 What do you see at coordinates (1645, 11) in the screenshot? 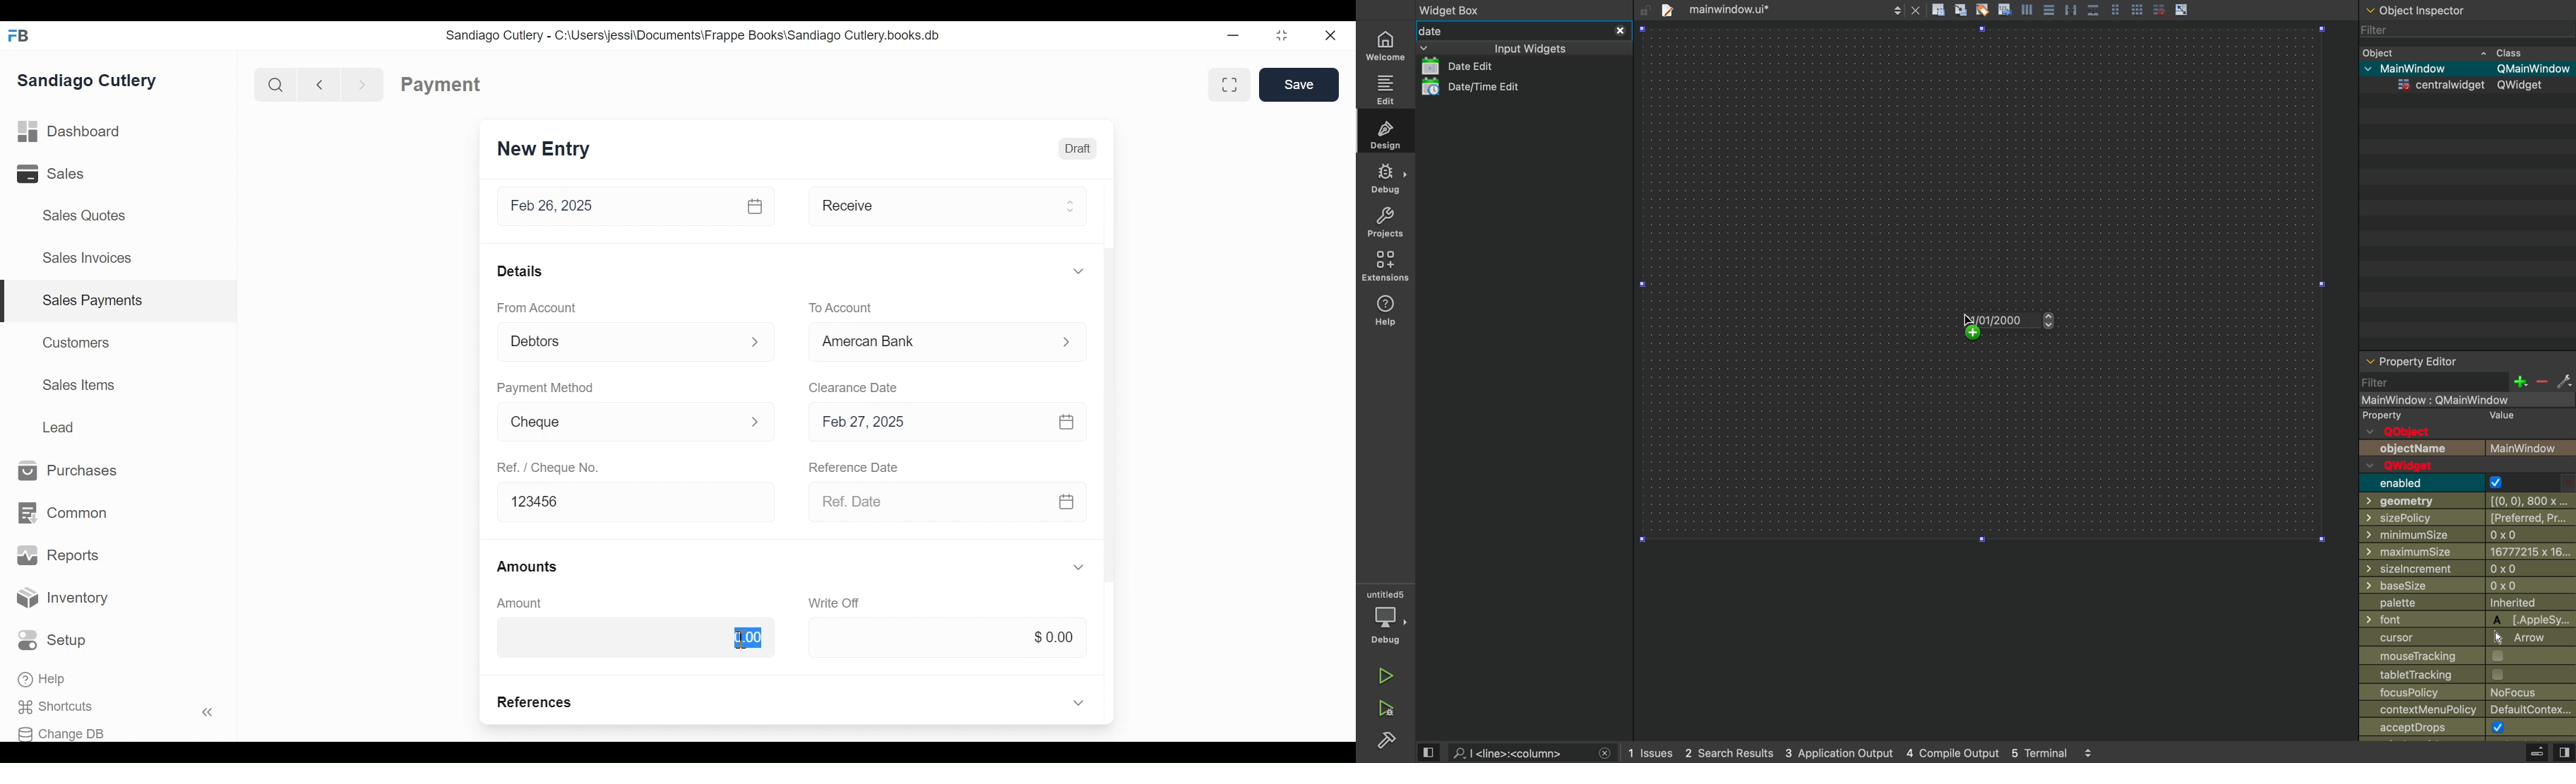
I see `unlock` at bounding box center [1645, 11].